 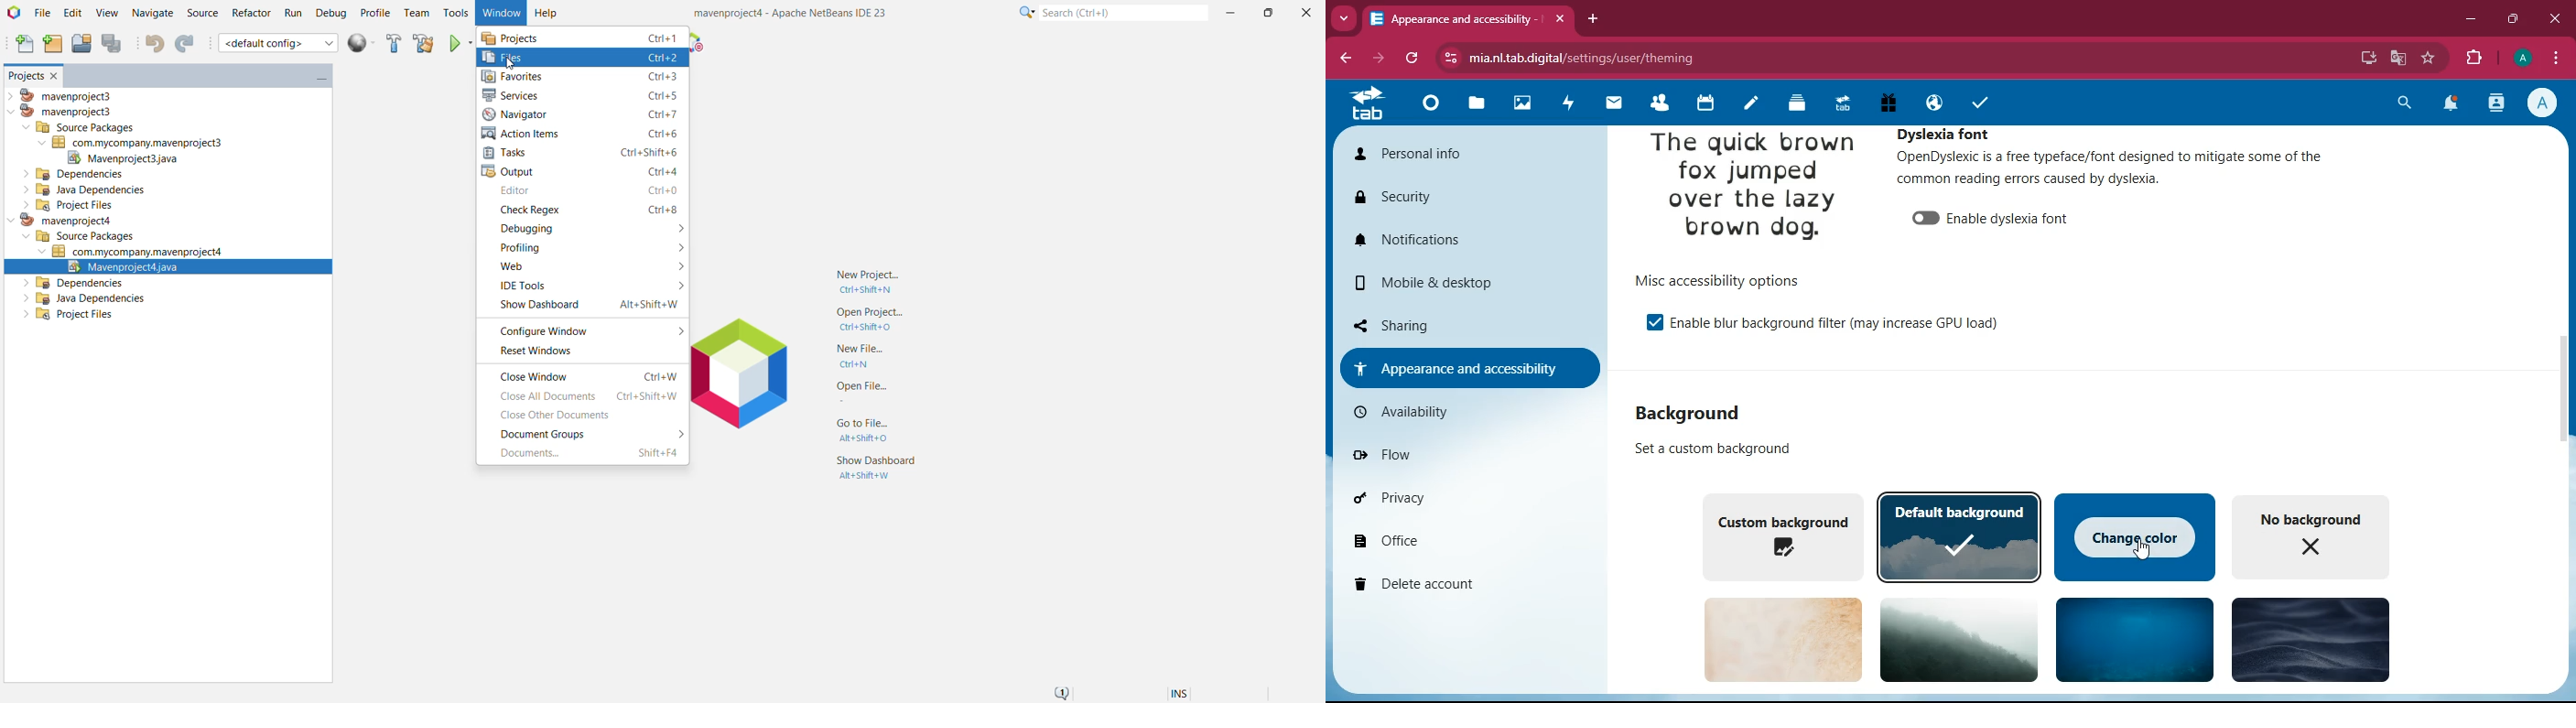 I want to click on tab, so click(x=1841, y=103).